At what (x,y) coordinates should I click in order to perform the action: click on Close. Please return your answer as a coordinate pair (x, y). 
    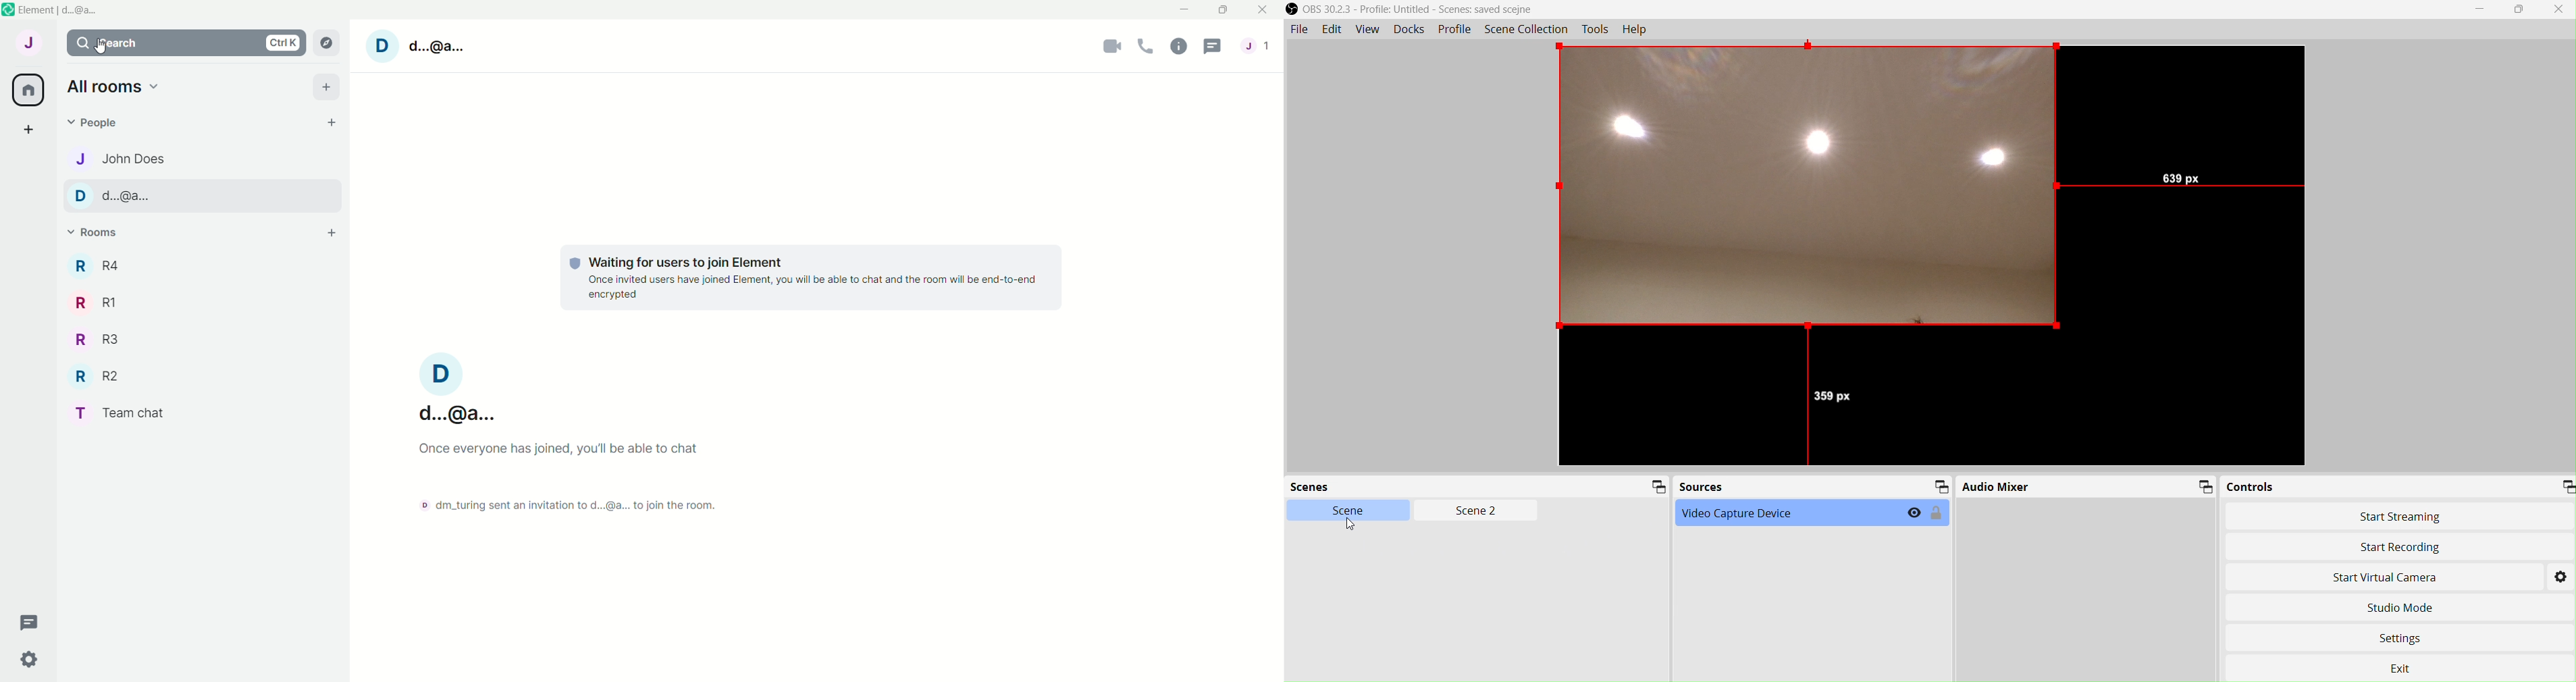
    Looking at the image, I should click on (2558, 9).